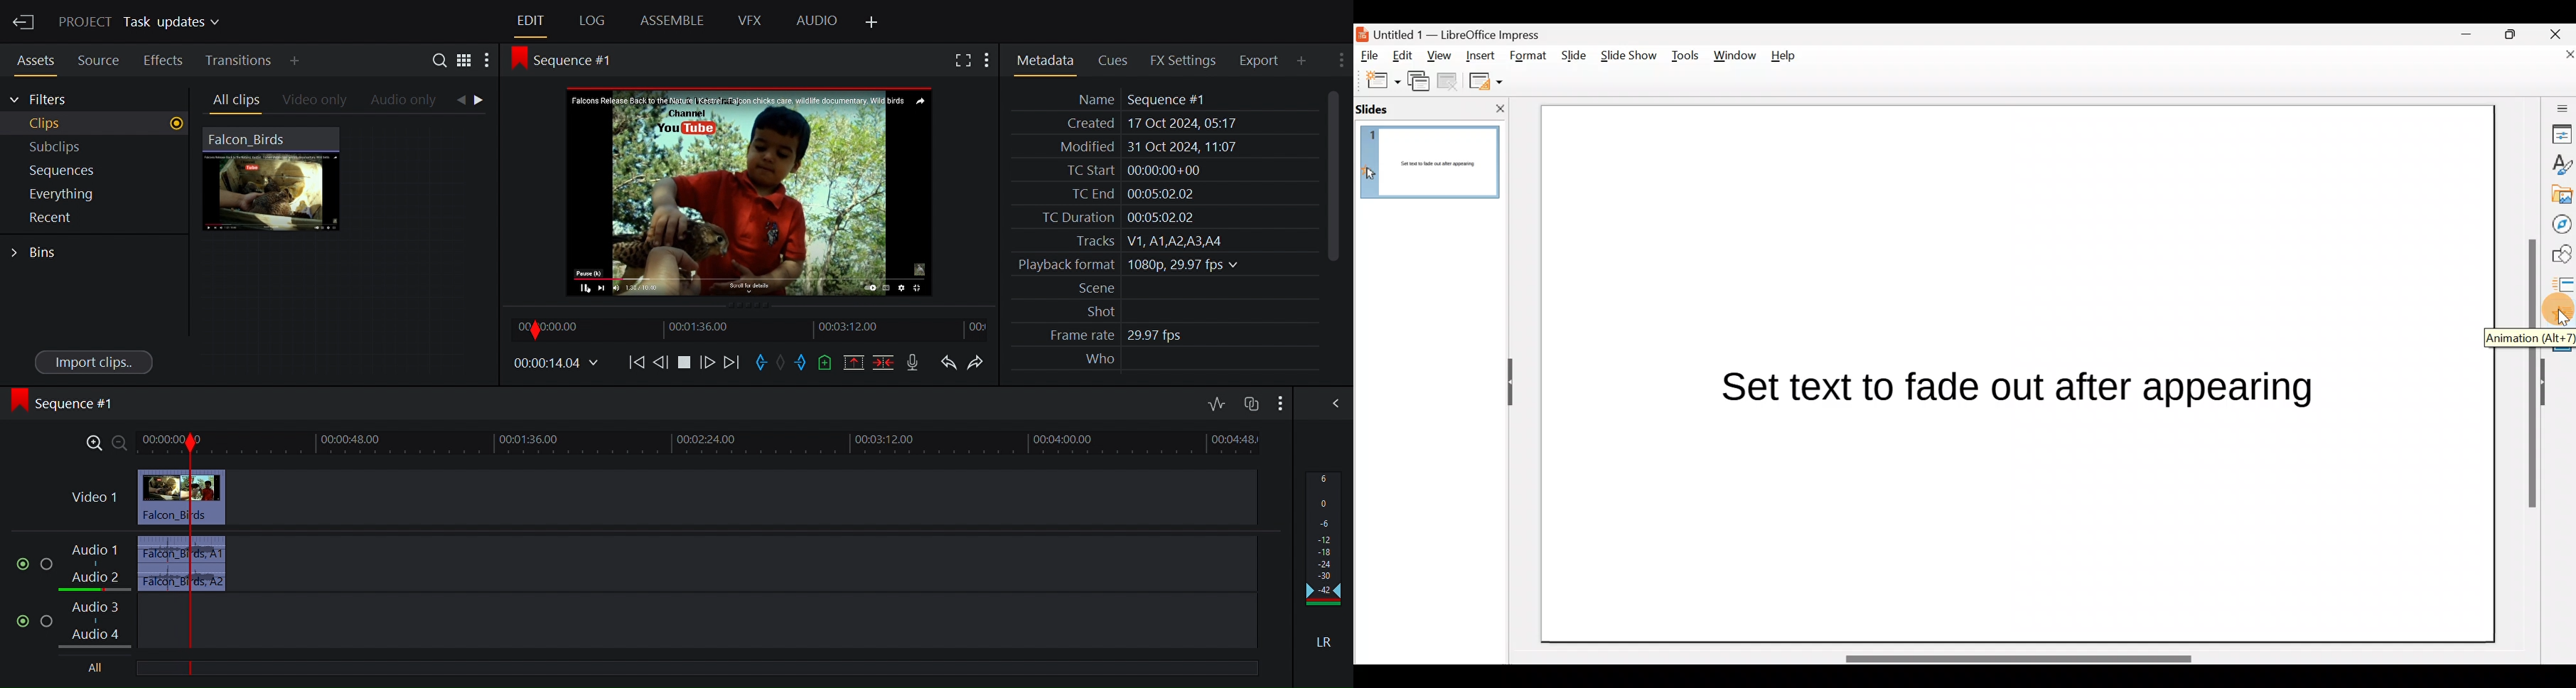 This screenshot has width=2576, height=700. What do you see at coordinates (98, 552) in the screenshot?
I see `Audio 1` at bounding box center [98, 552].